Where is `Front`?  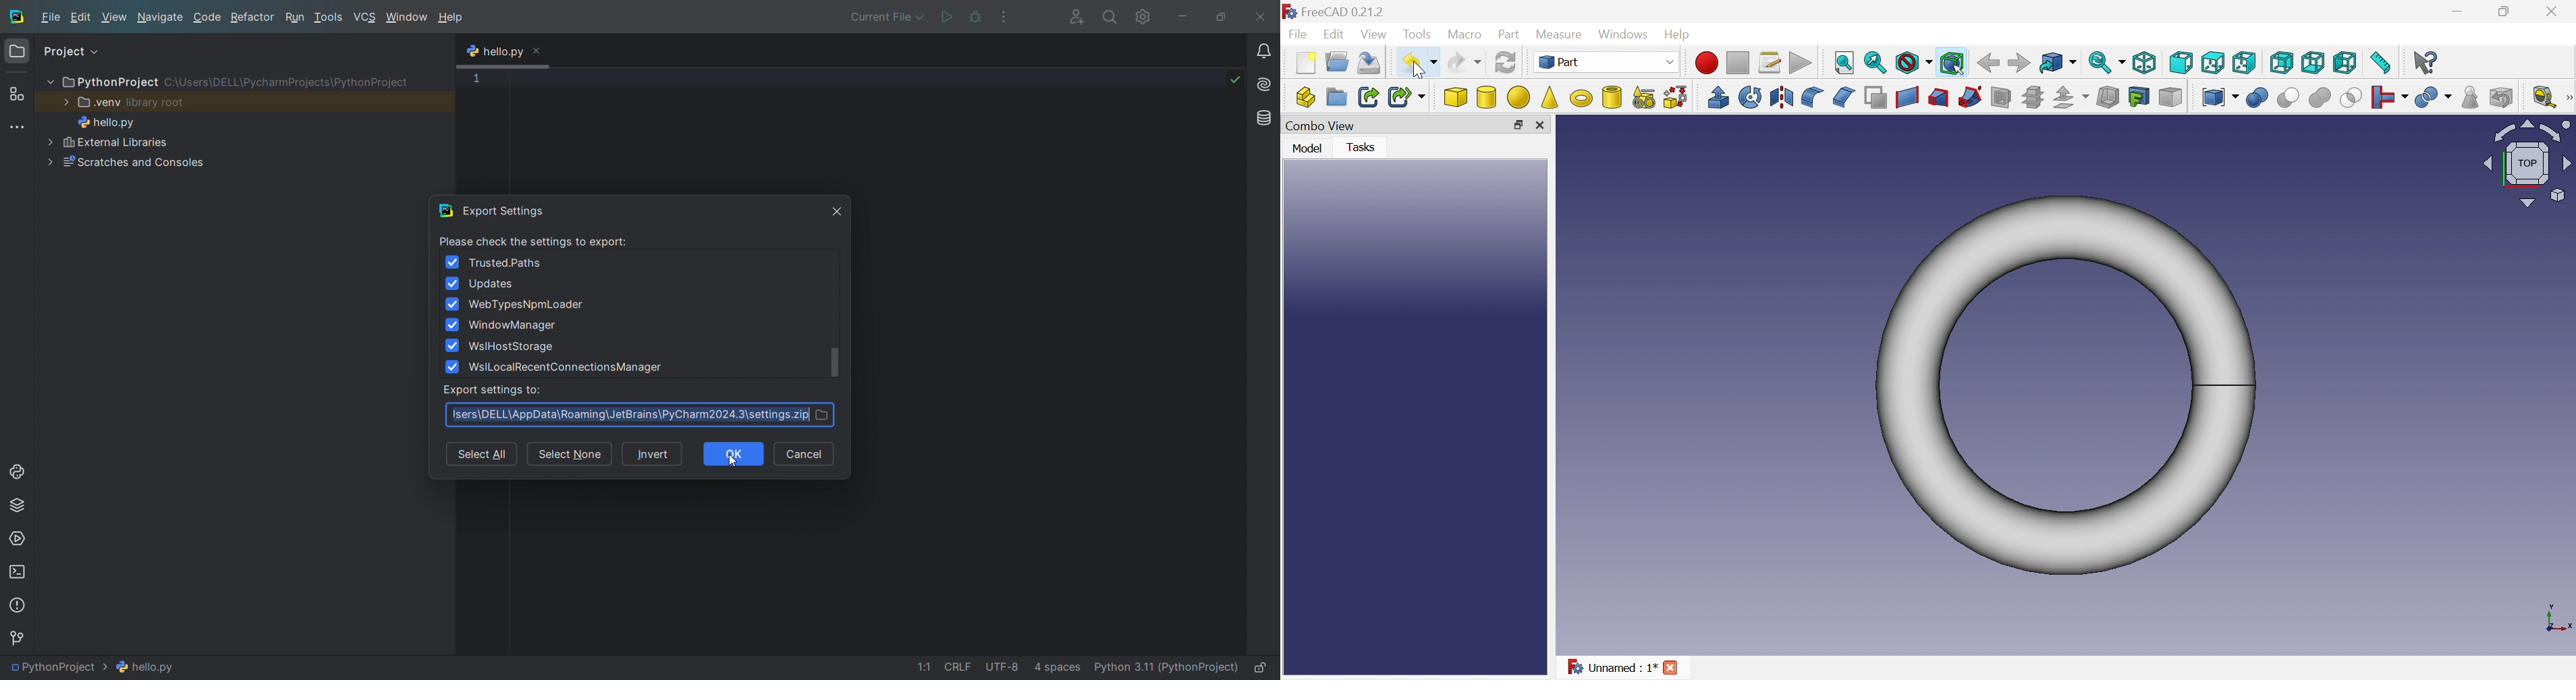 Front is located at coordinates (2181, 62).